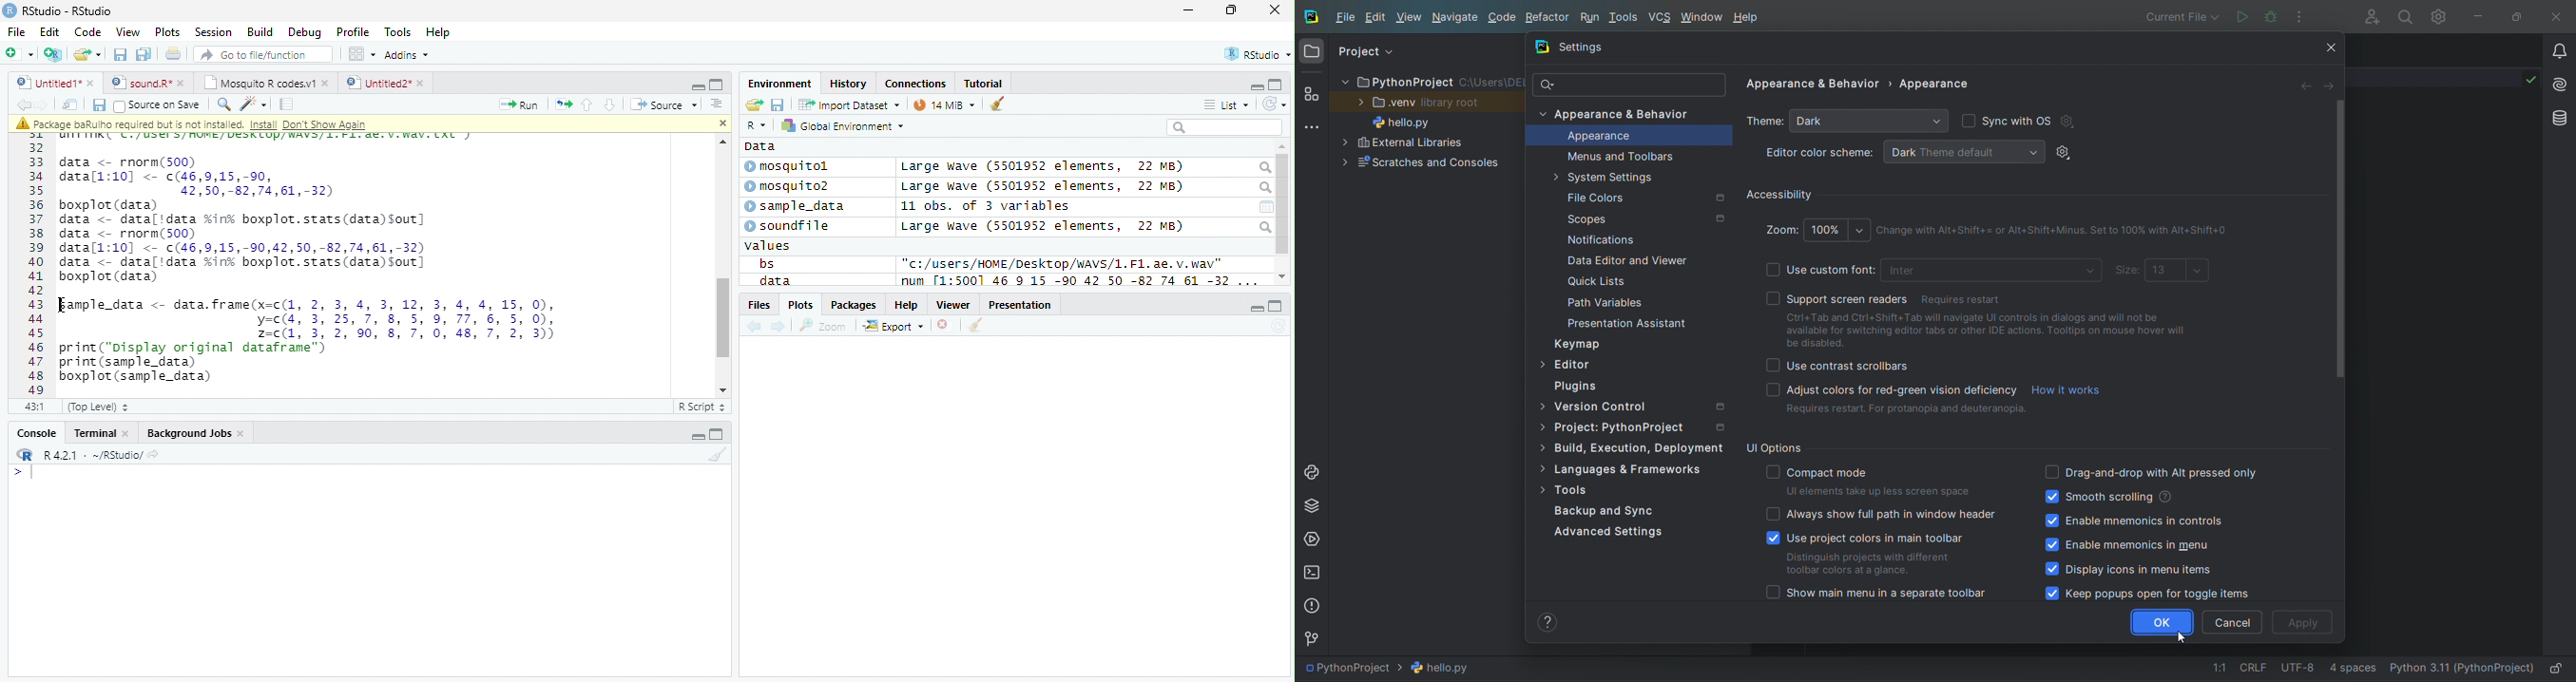 Image resolution: width=2576 pixels, height=700 pixels. I want to click on data <- rnorm(500)
data[1:10] <- c(46,9,15,-90,
42,50,-82,74,61,-32)

boxplot (data)

data <- datal!data %in% boxplot.stats (data) Sout]

data <- rnorm(500)

data[1:10] <- c(46,9,15,-90,42,50,-82,74,61,-32)

data <- data['data %im% boxplot.stats (data) Sout]

boxplot (data)

herpre dsc <- data.frame(x-c(i, 2, 3, 4, 3, 12, 3, 4, 4, 15, 0),
y-c(4, 3, 25,7, 8,5, 9,77, 6,5, 0),
2-c(1, 3, 2, 90, 8, 7, 0, 48, 7, 2, 3))

print("pisplay original dataframe”)

print (sample_data)

boxplot (sample_data), so click(309, 269).